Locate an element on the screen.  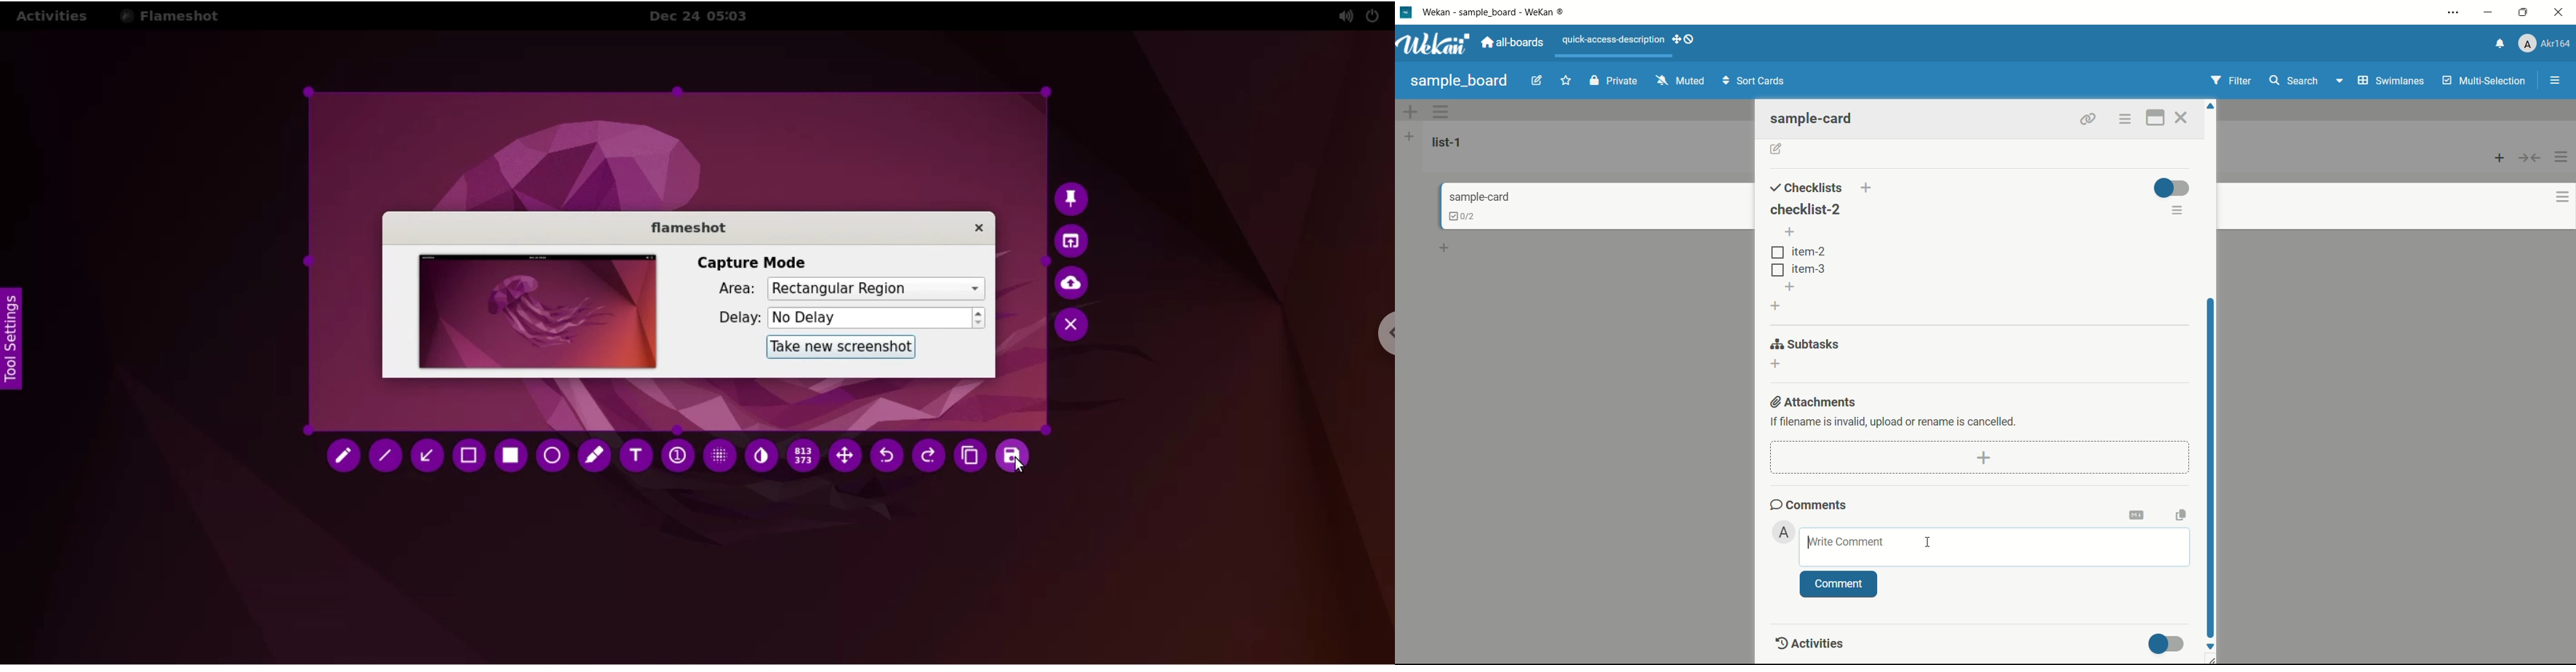
sample-card is located at coordinates (1818, 118).